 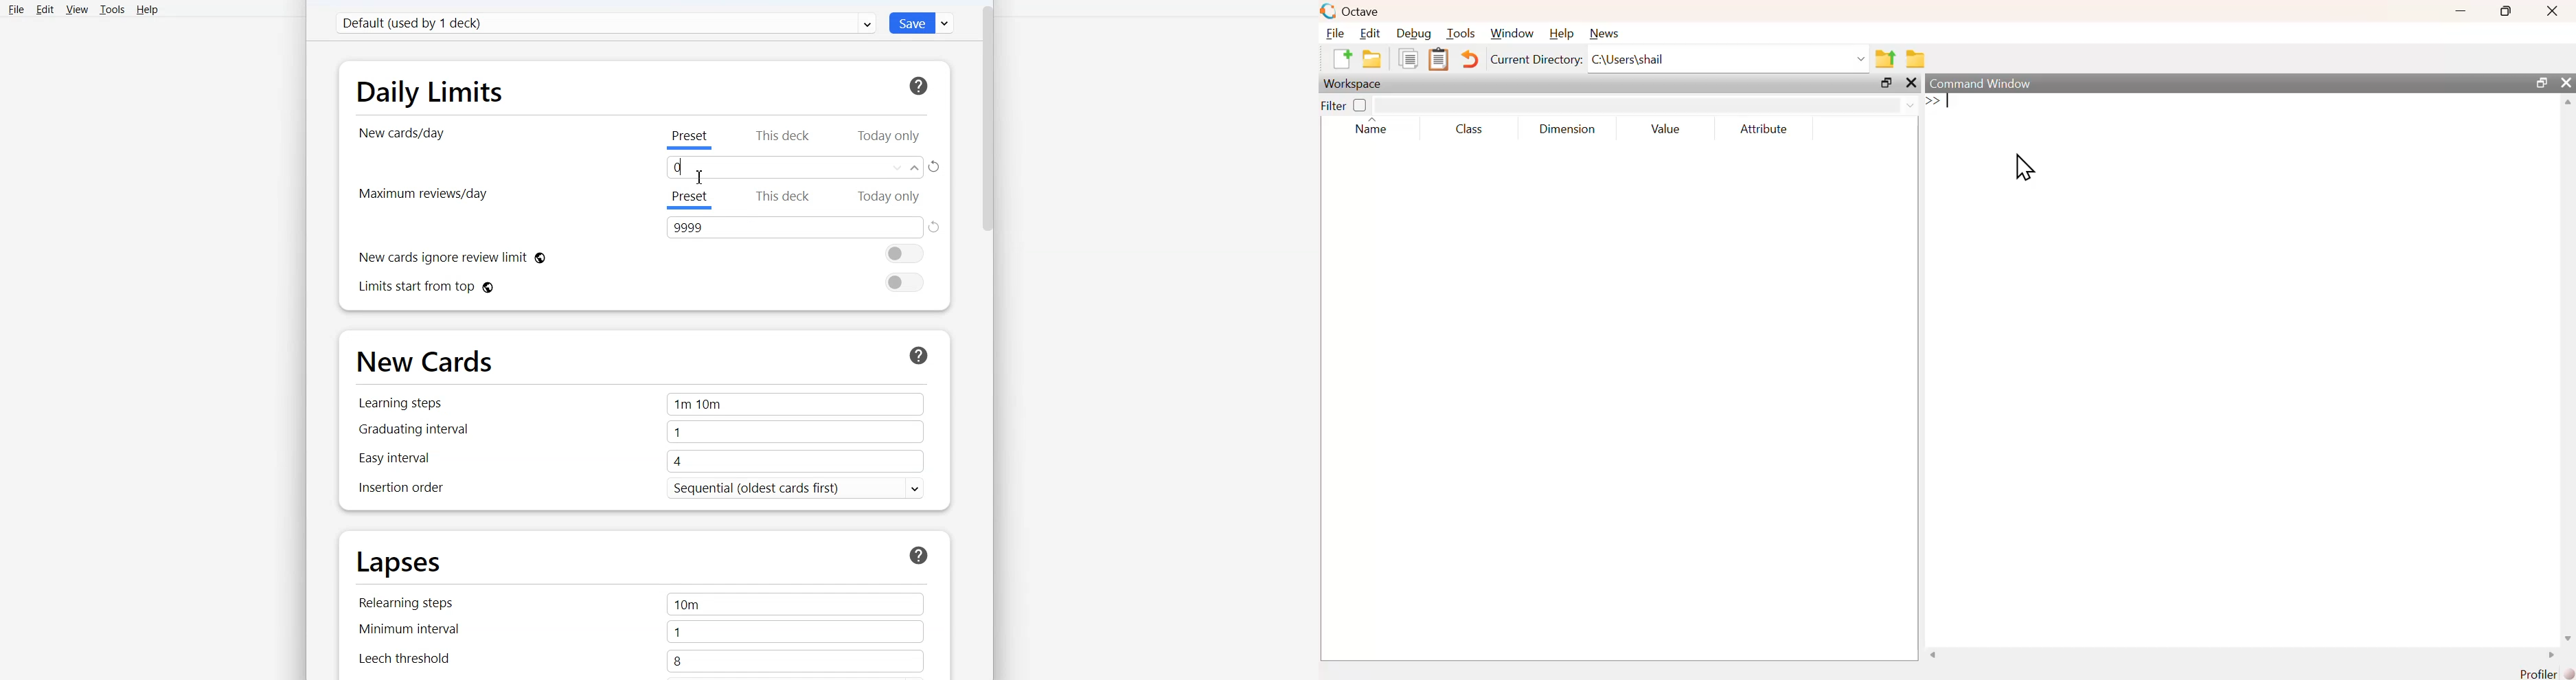 I want to click on Tools, so click(x=111, y=10).